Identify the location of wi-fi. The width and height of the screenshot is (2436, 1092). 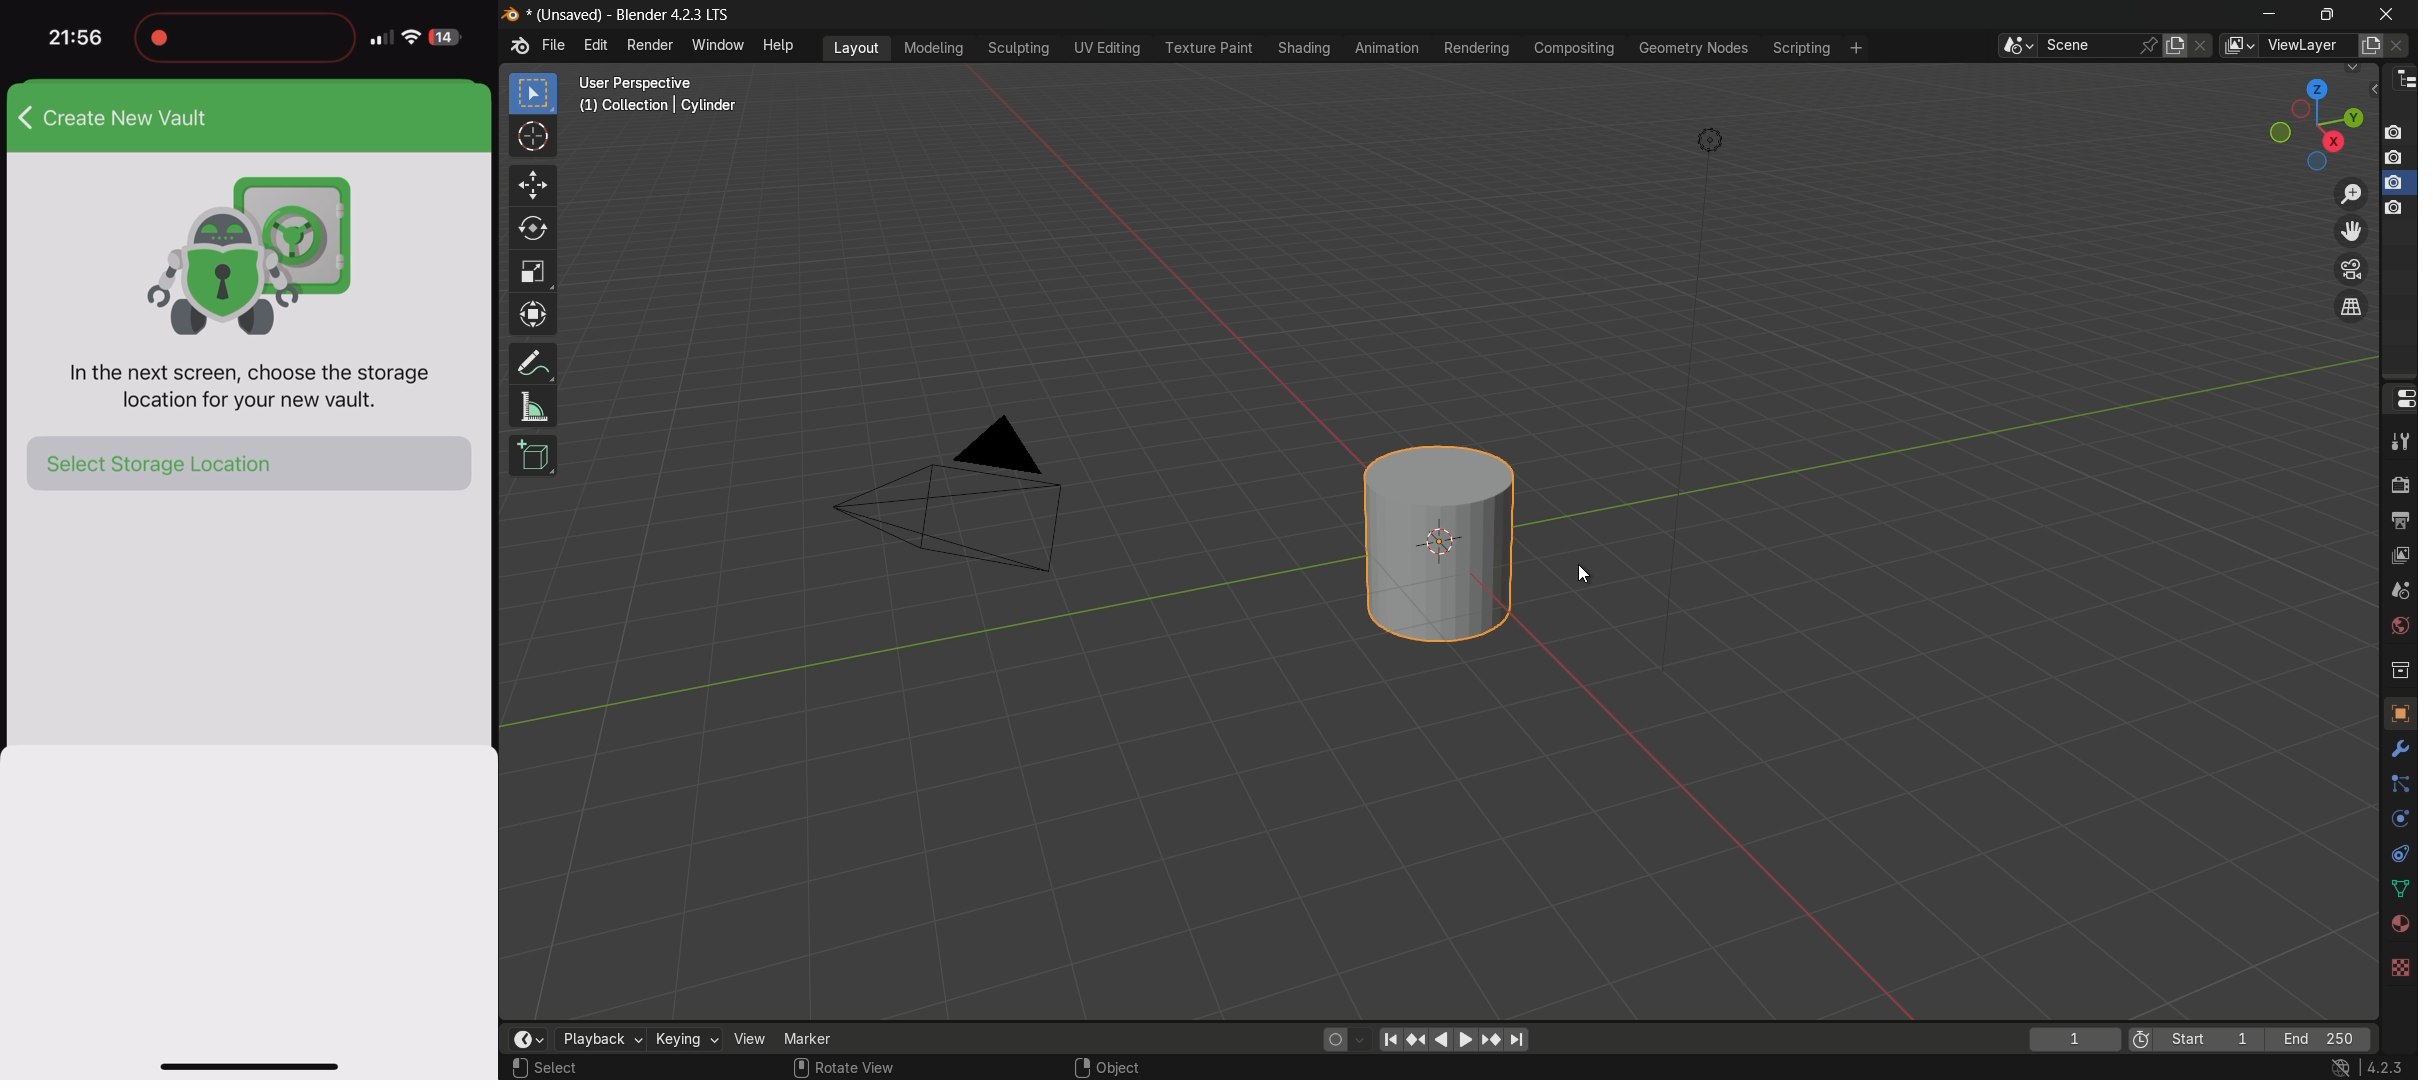
(412, 42).